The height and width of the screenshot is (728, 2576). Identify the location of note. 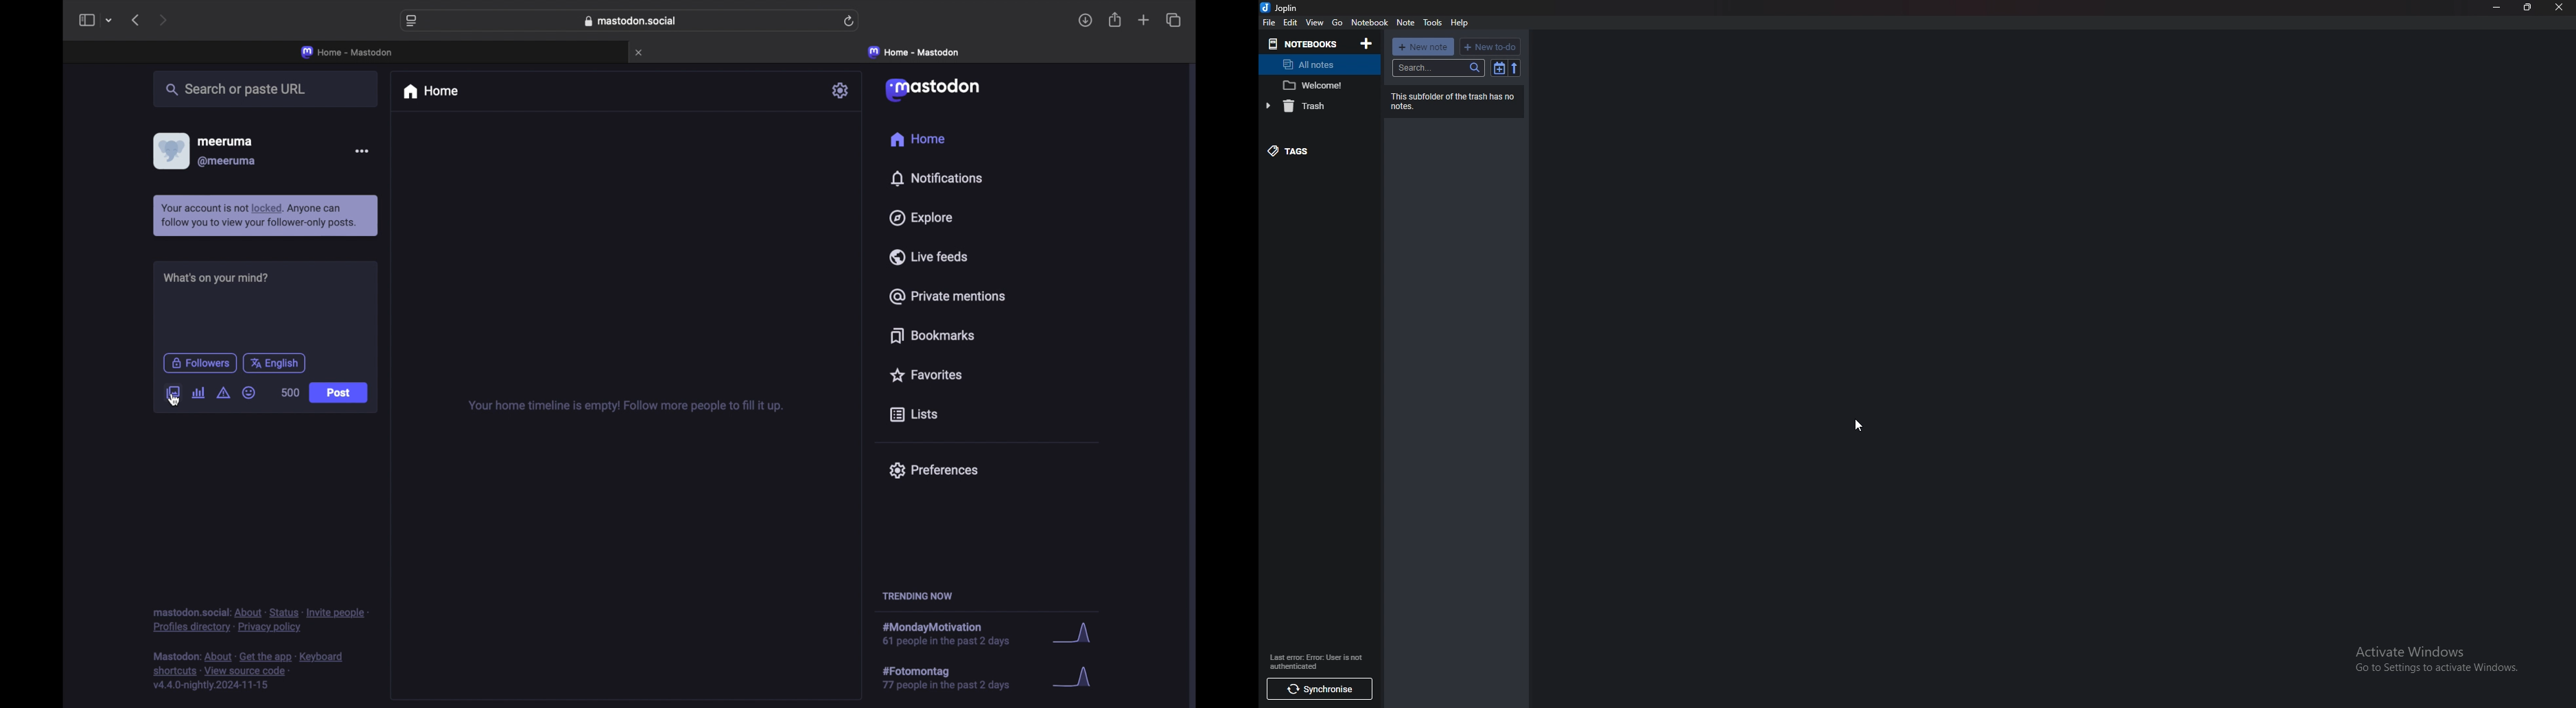
(1318, 84).